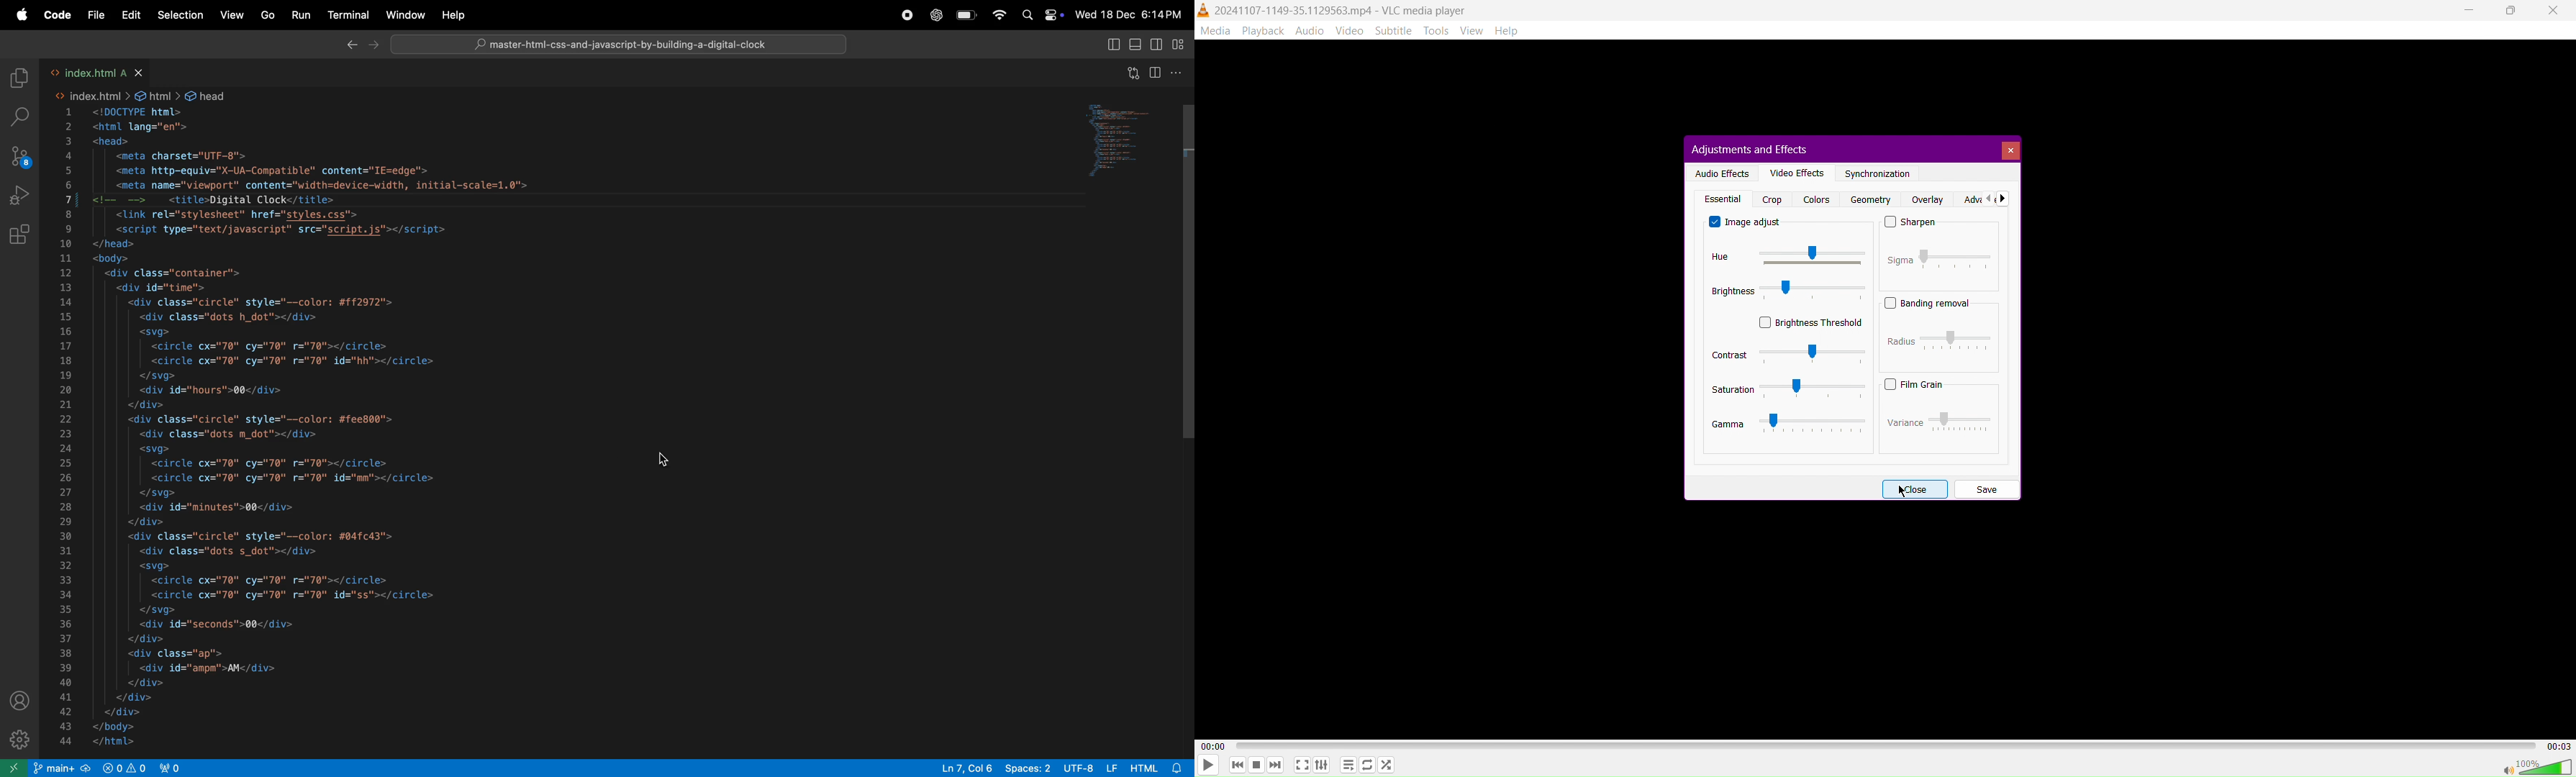 Image resolution: width=2576 pixels, height=784 pixels. I want to click on Banding Removal, so click(1928, 303).